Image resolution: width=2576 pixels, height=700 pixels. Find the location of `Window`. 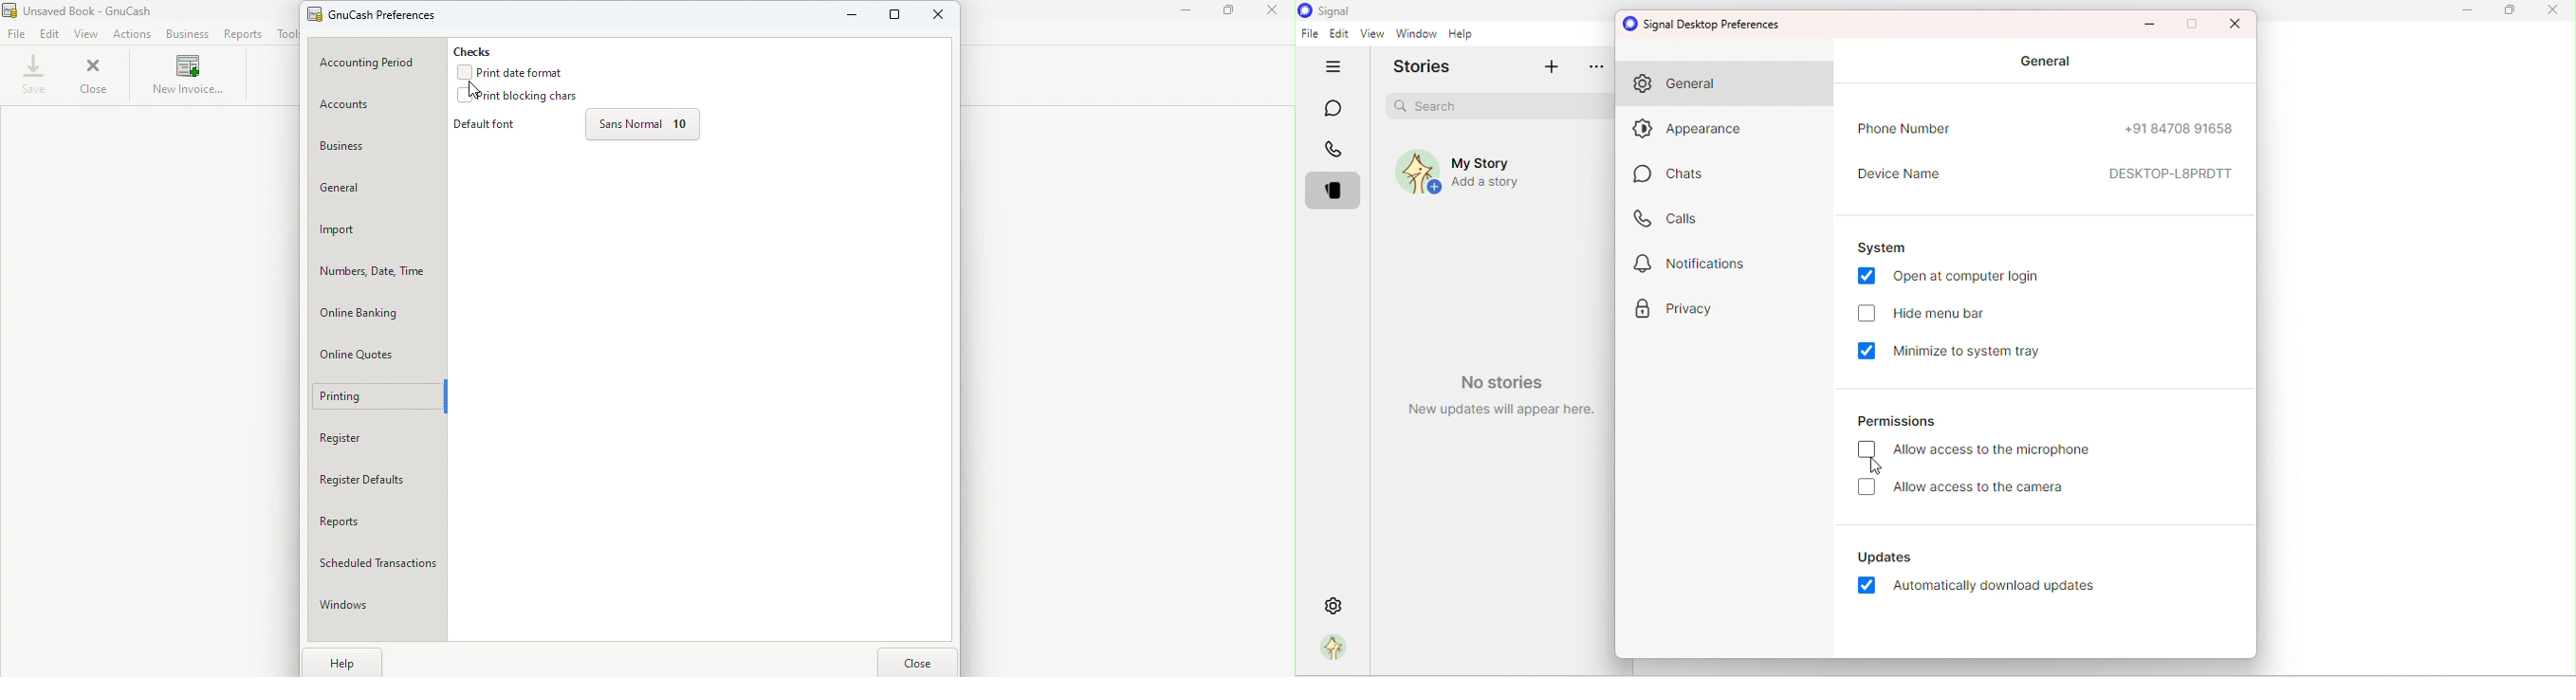

Window is located at coordinates (1417, 35).